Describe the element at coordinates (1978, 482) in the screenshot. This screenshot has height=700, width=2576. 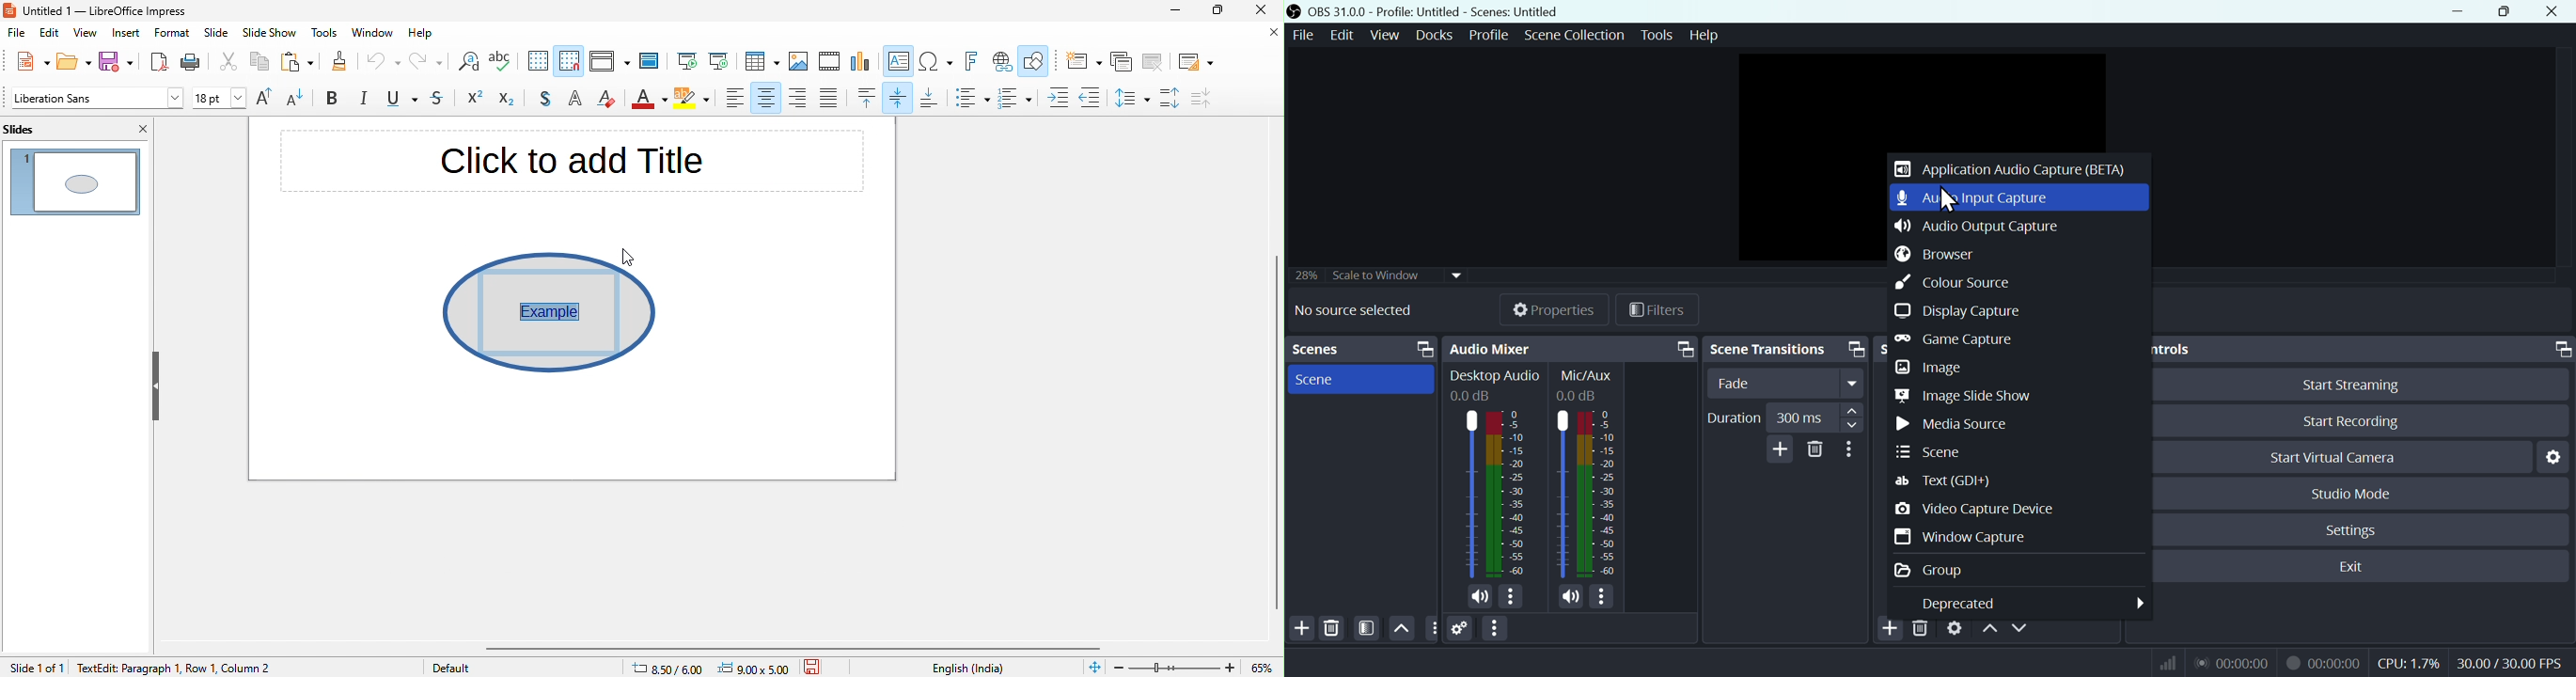
I see `Text` at that location.